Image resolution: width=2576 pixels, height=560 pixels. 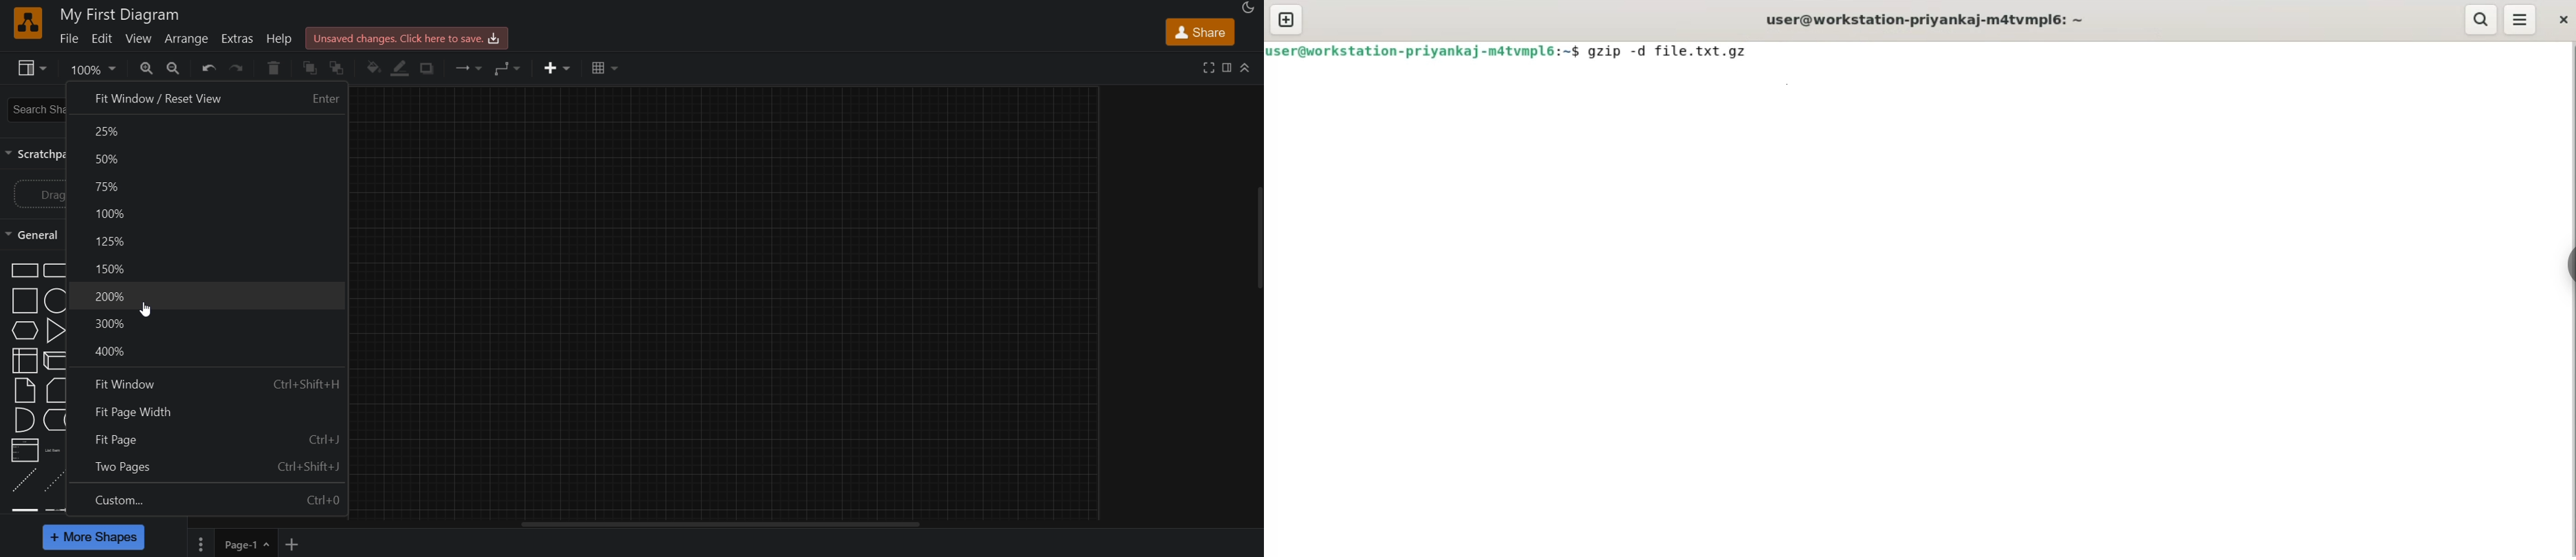 I want to click on zoom out, so click(x=178, y=69).